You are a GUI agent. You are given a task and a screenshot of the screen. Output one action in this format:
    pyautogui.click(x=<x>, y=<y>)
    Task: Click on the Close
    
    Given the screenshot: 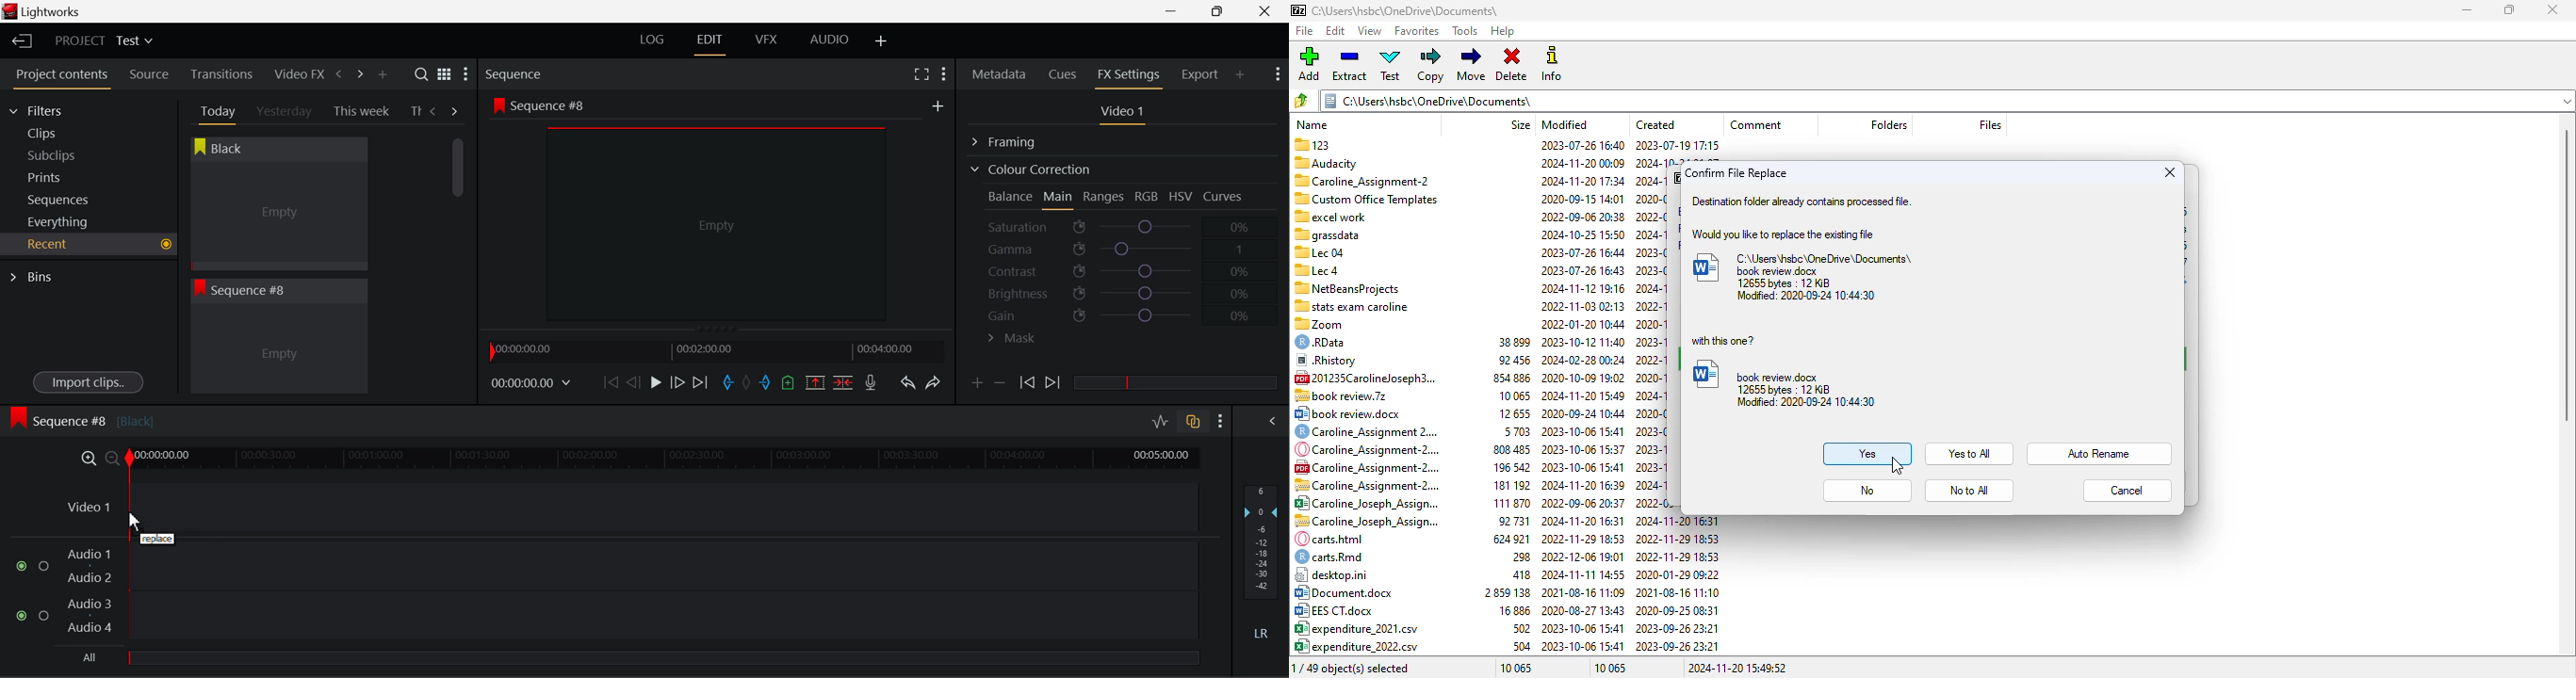 What is the action you would take?
    pyautogui.click(x=1268, y=11)
    